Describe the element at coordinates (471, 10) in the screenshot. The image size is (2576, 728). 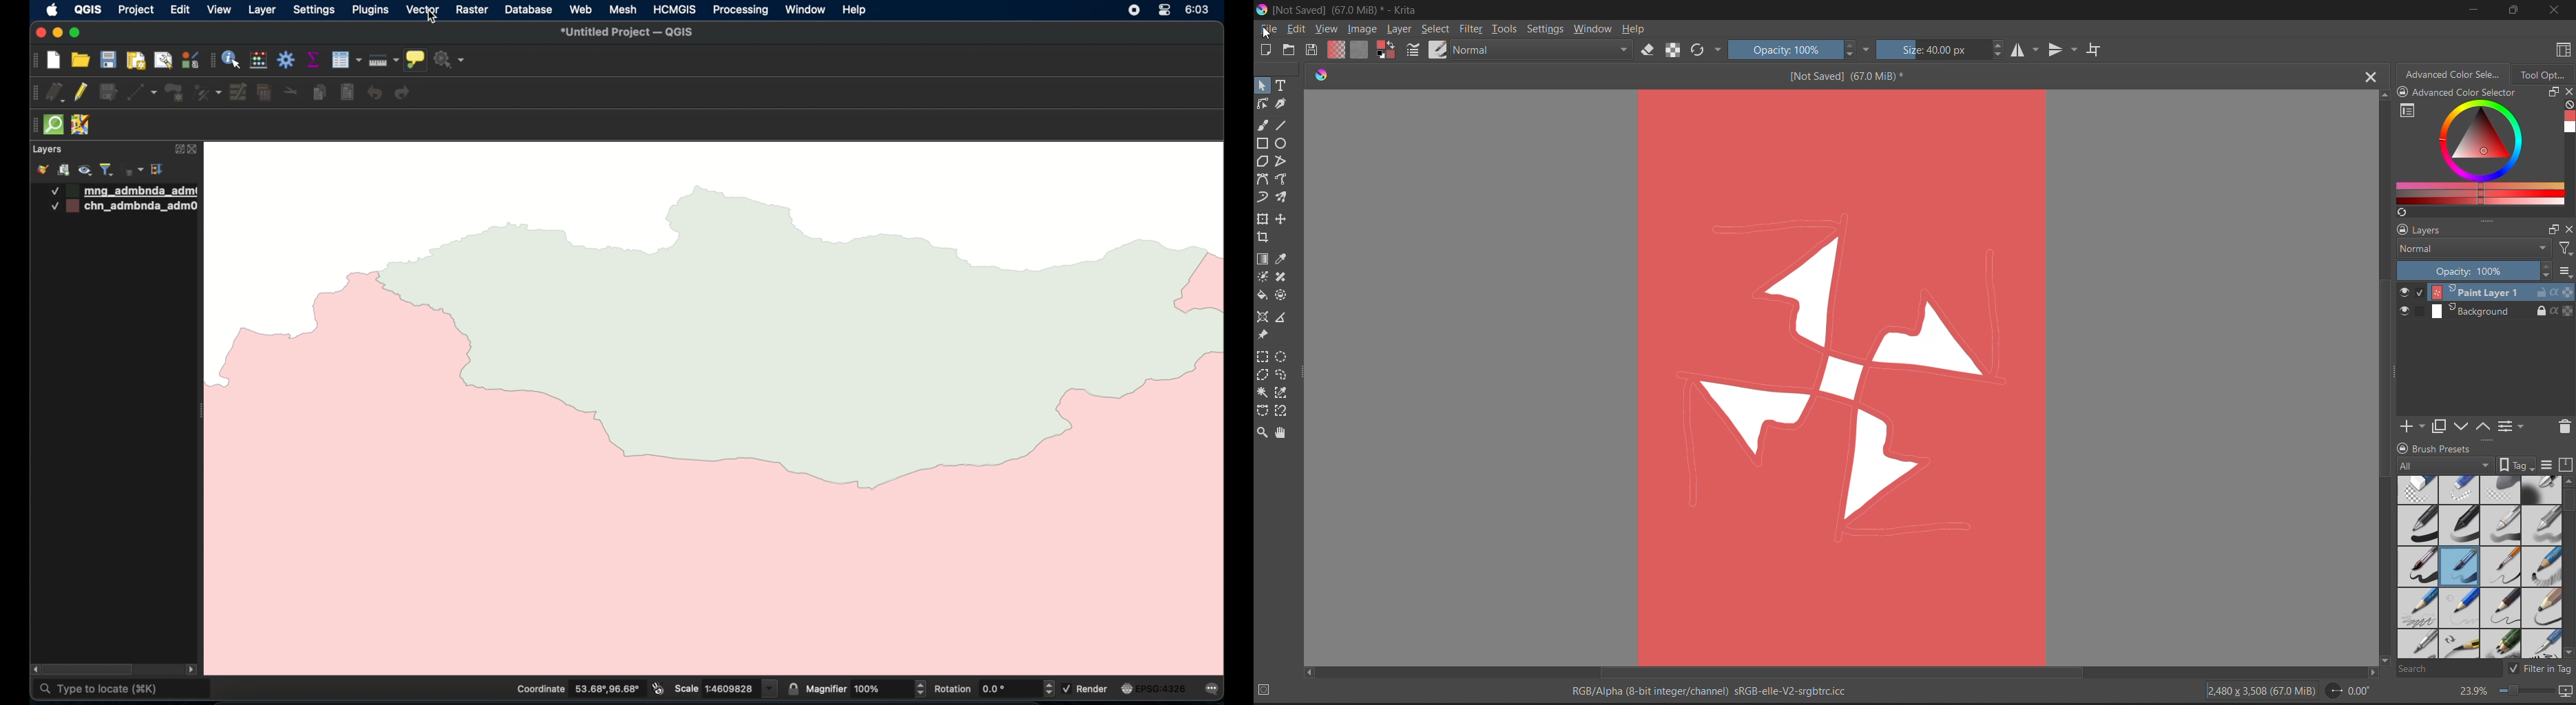
I see `raster` at that location.